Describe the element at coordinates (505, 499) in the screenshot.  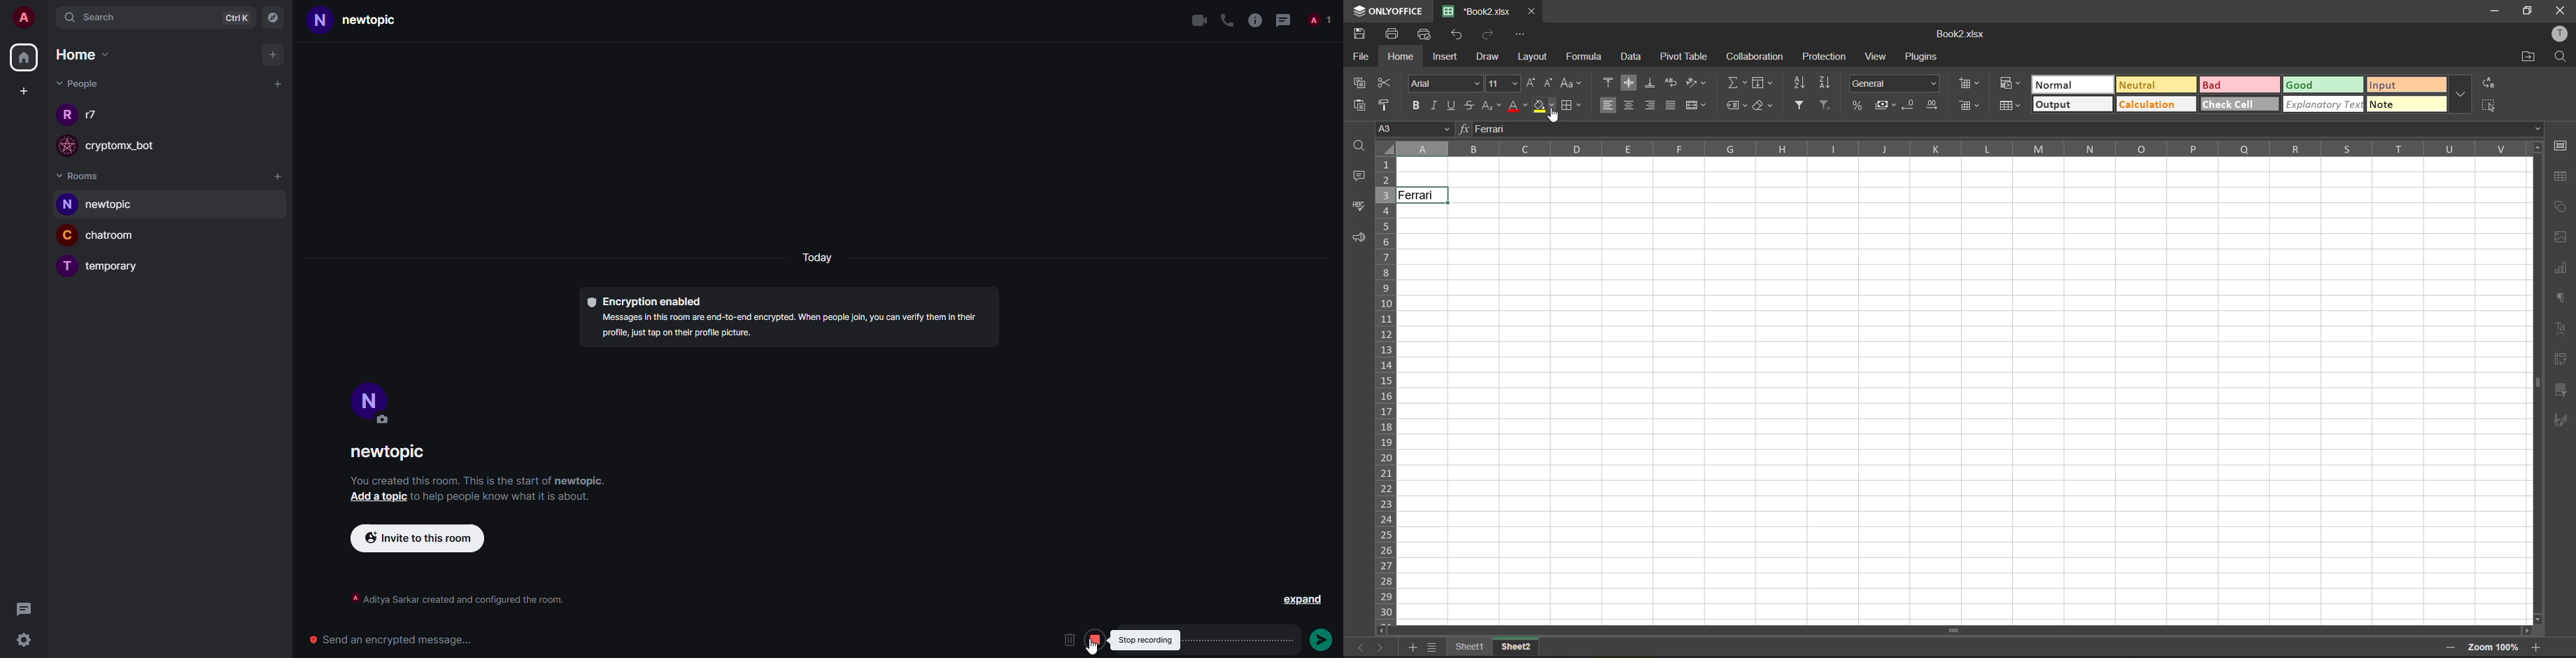
I see `info` at that location.